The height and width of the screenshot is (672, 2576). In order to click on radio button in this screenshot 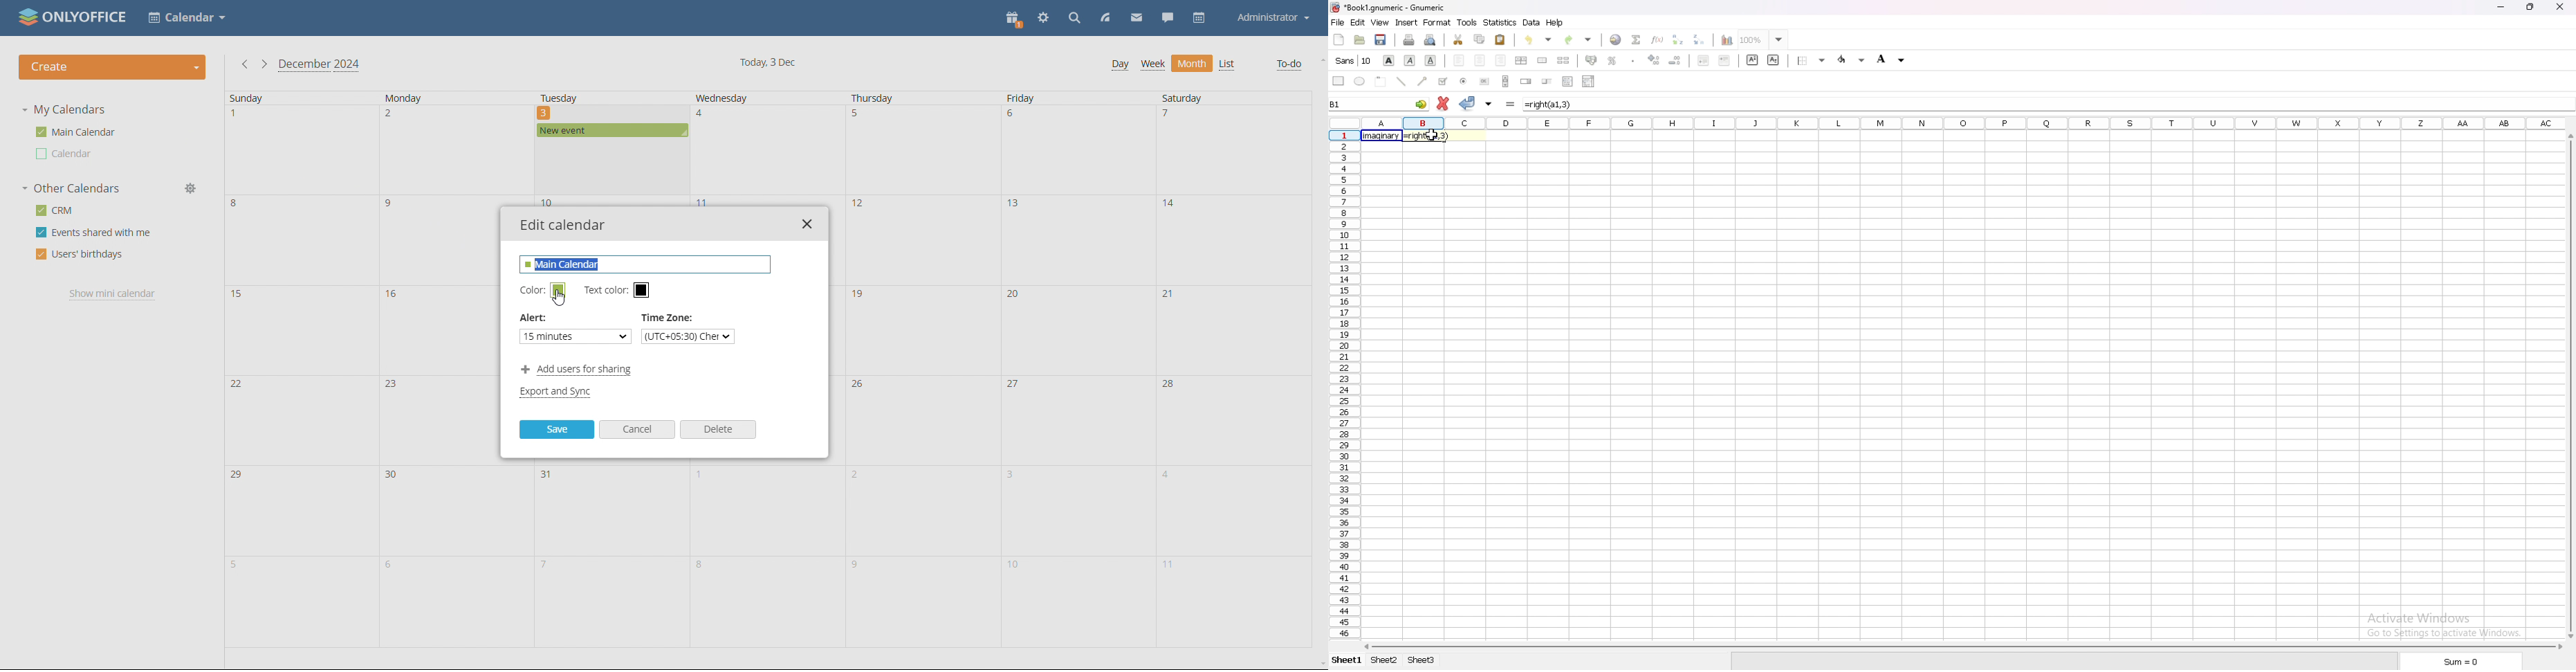, I will do `click(1465, 81)`.